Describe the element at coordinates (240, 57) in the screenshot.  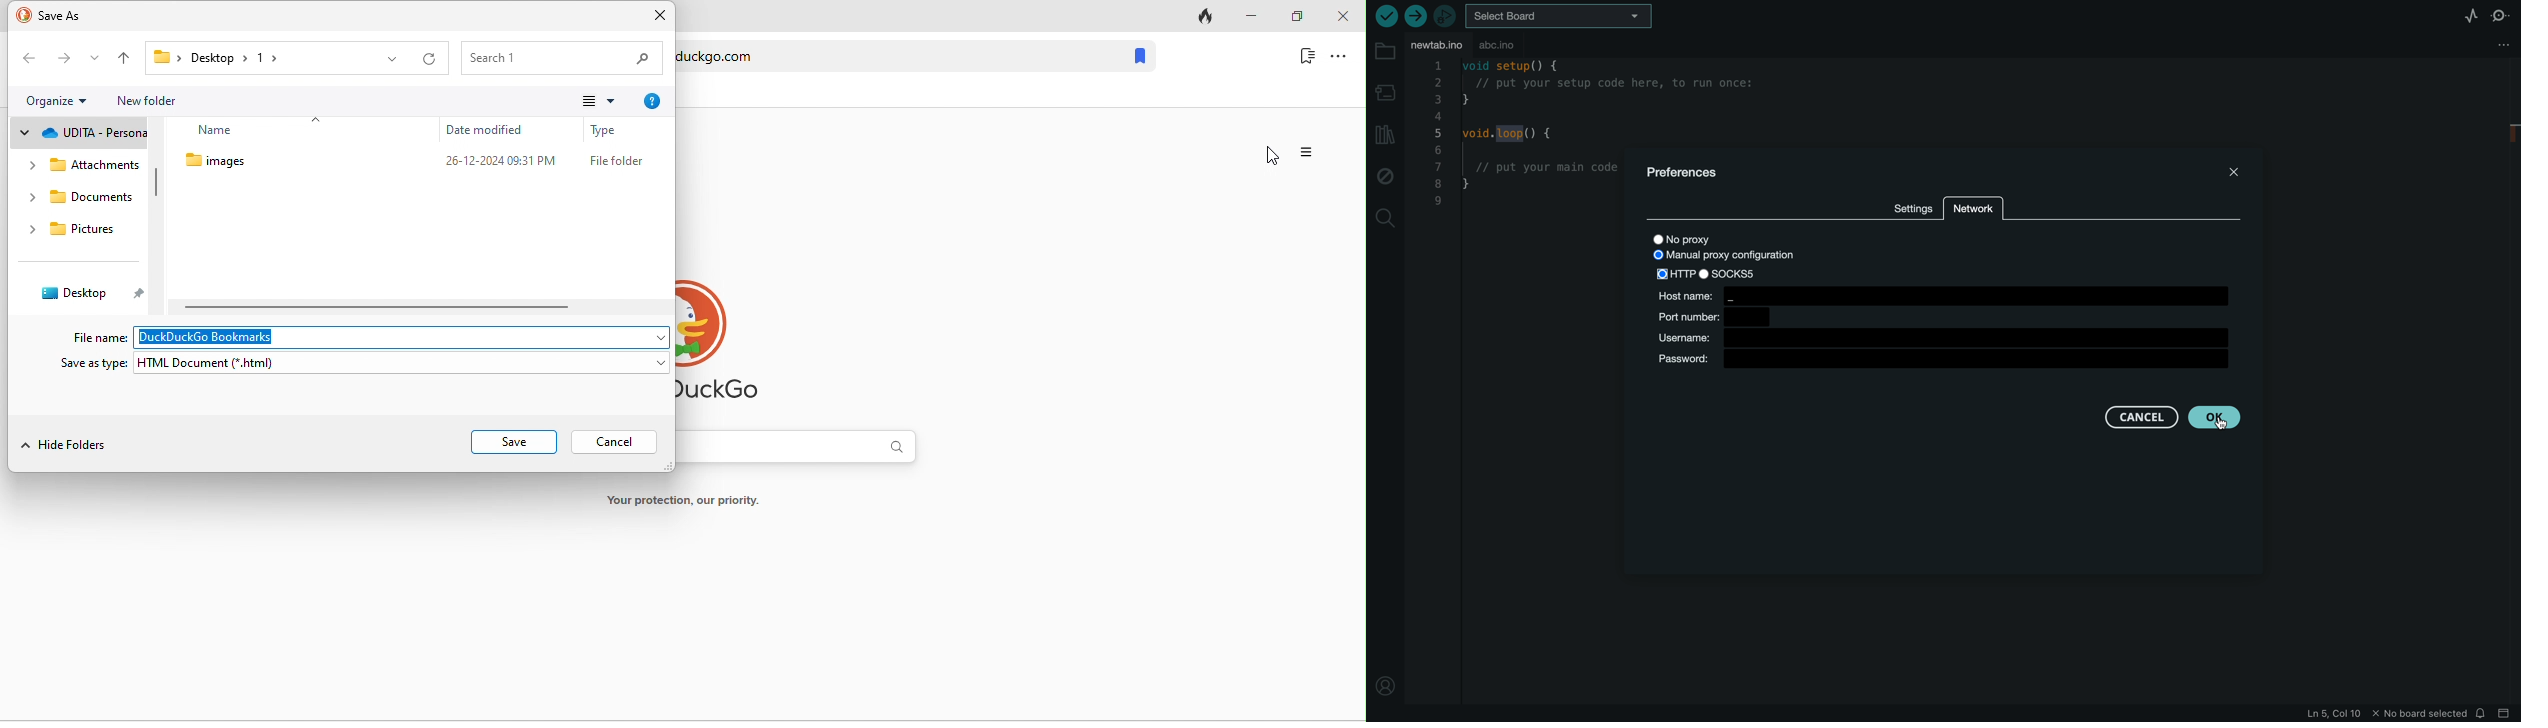
I see `desktop` at that location.